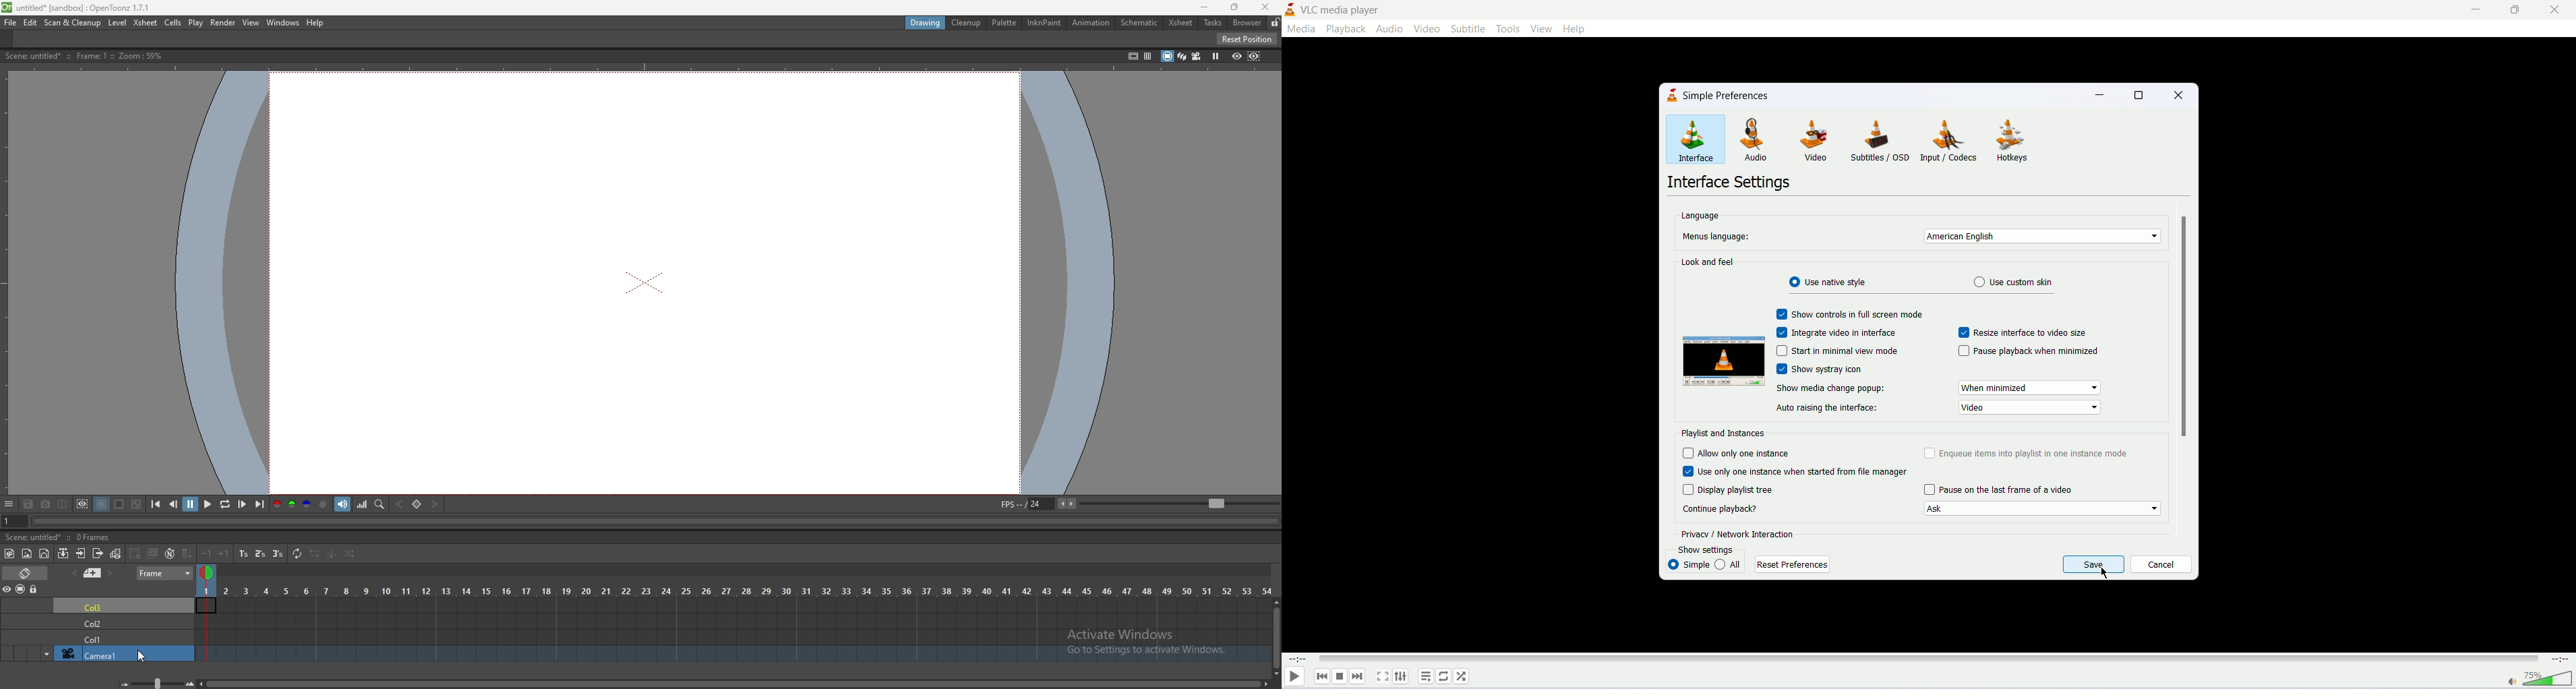 This screenshot has height=700, width=2576. I want to click on soundtrack, so click(344, 504).